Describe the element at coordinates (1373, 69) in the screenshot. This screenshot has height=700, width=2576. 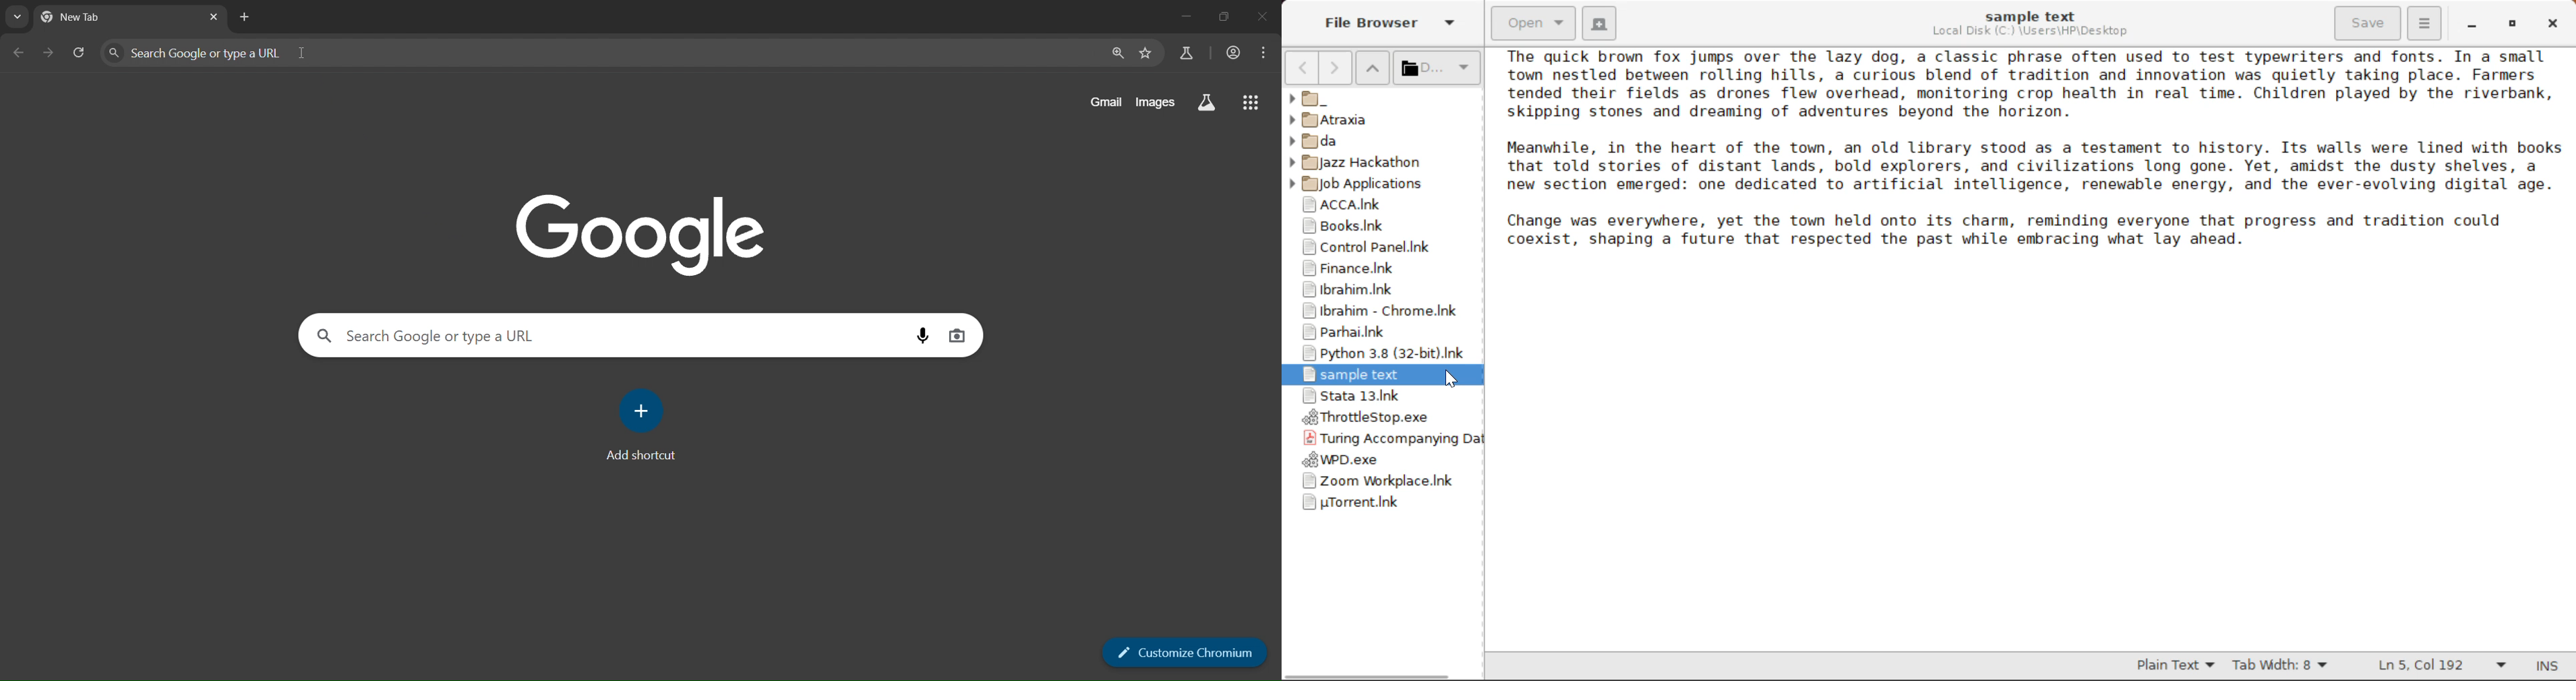
I see `Move Folder Up` at that location.